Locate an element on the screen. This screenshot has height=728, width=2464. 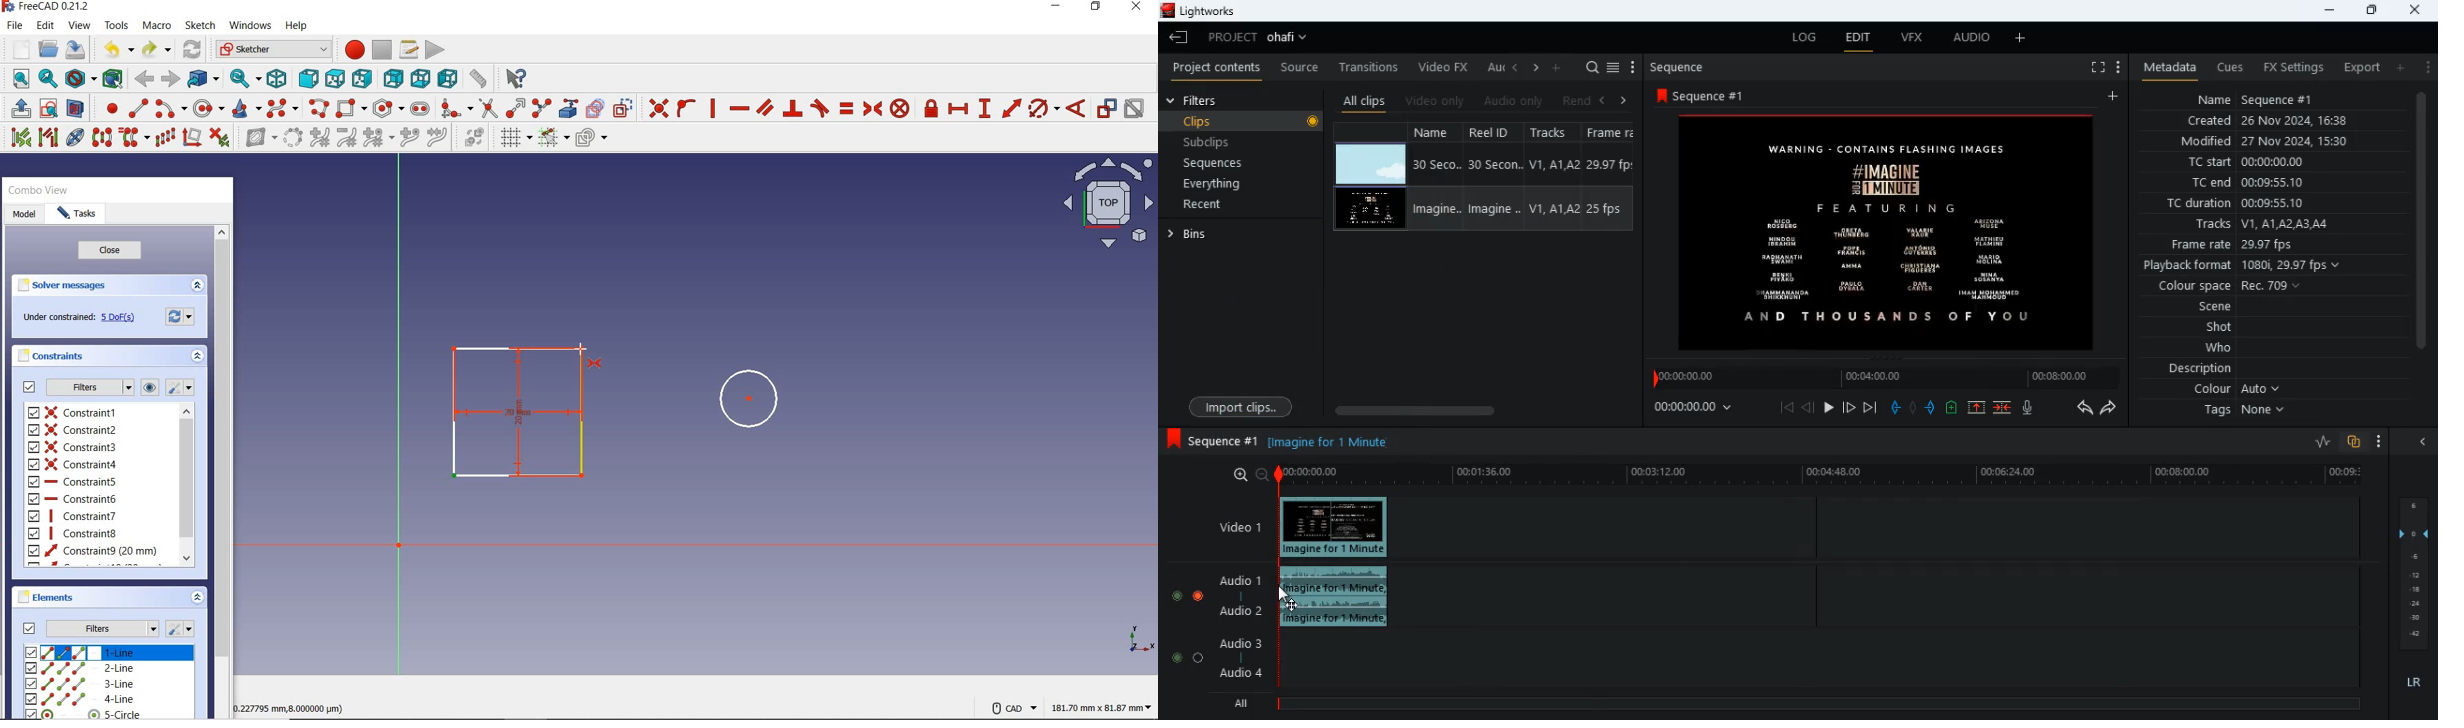
left is located at coordinates (448, 78).